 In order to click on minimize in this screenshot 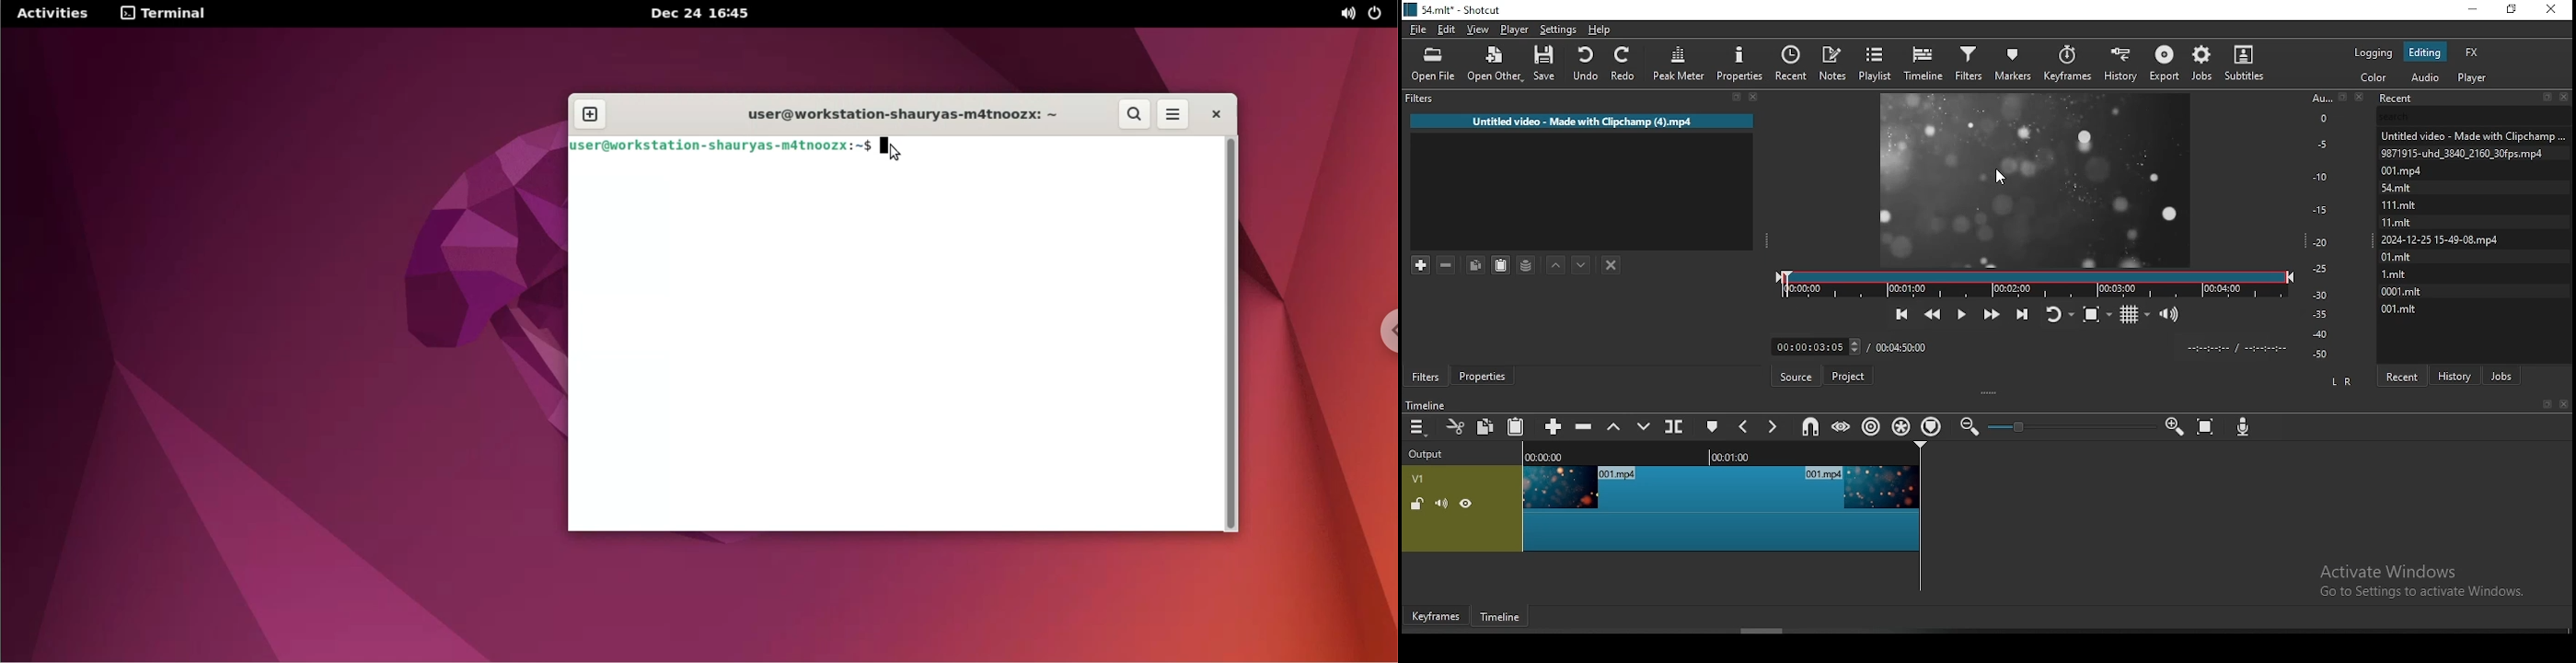, I will do `click(2472, 11)`.